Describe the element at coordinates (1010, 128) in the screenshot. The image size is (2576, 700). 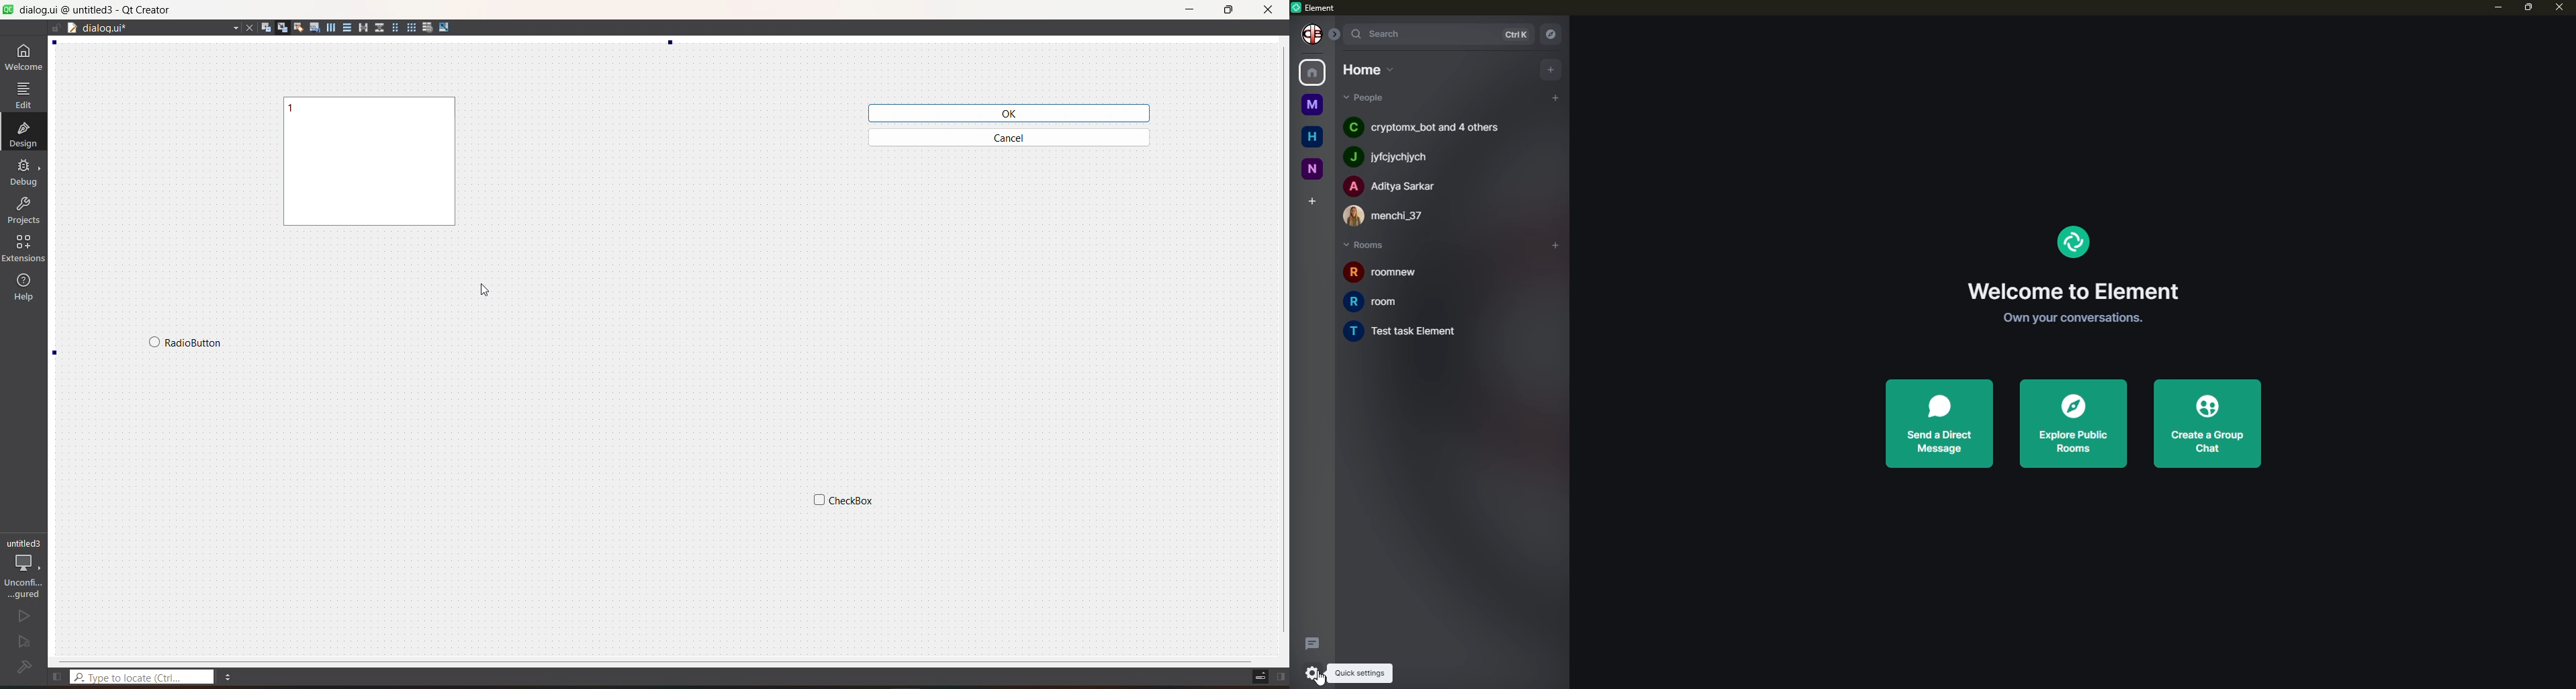
I see `widget` at that location.